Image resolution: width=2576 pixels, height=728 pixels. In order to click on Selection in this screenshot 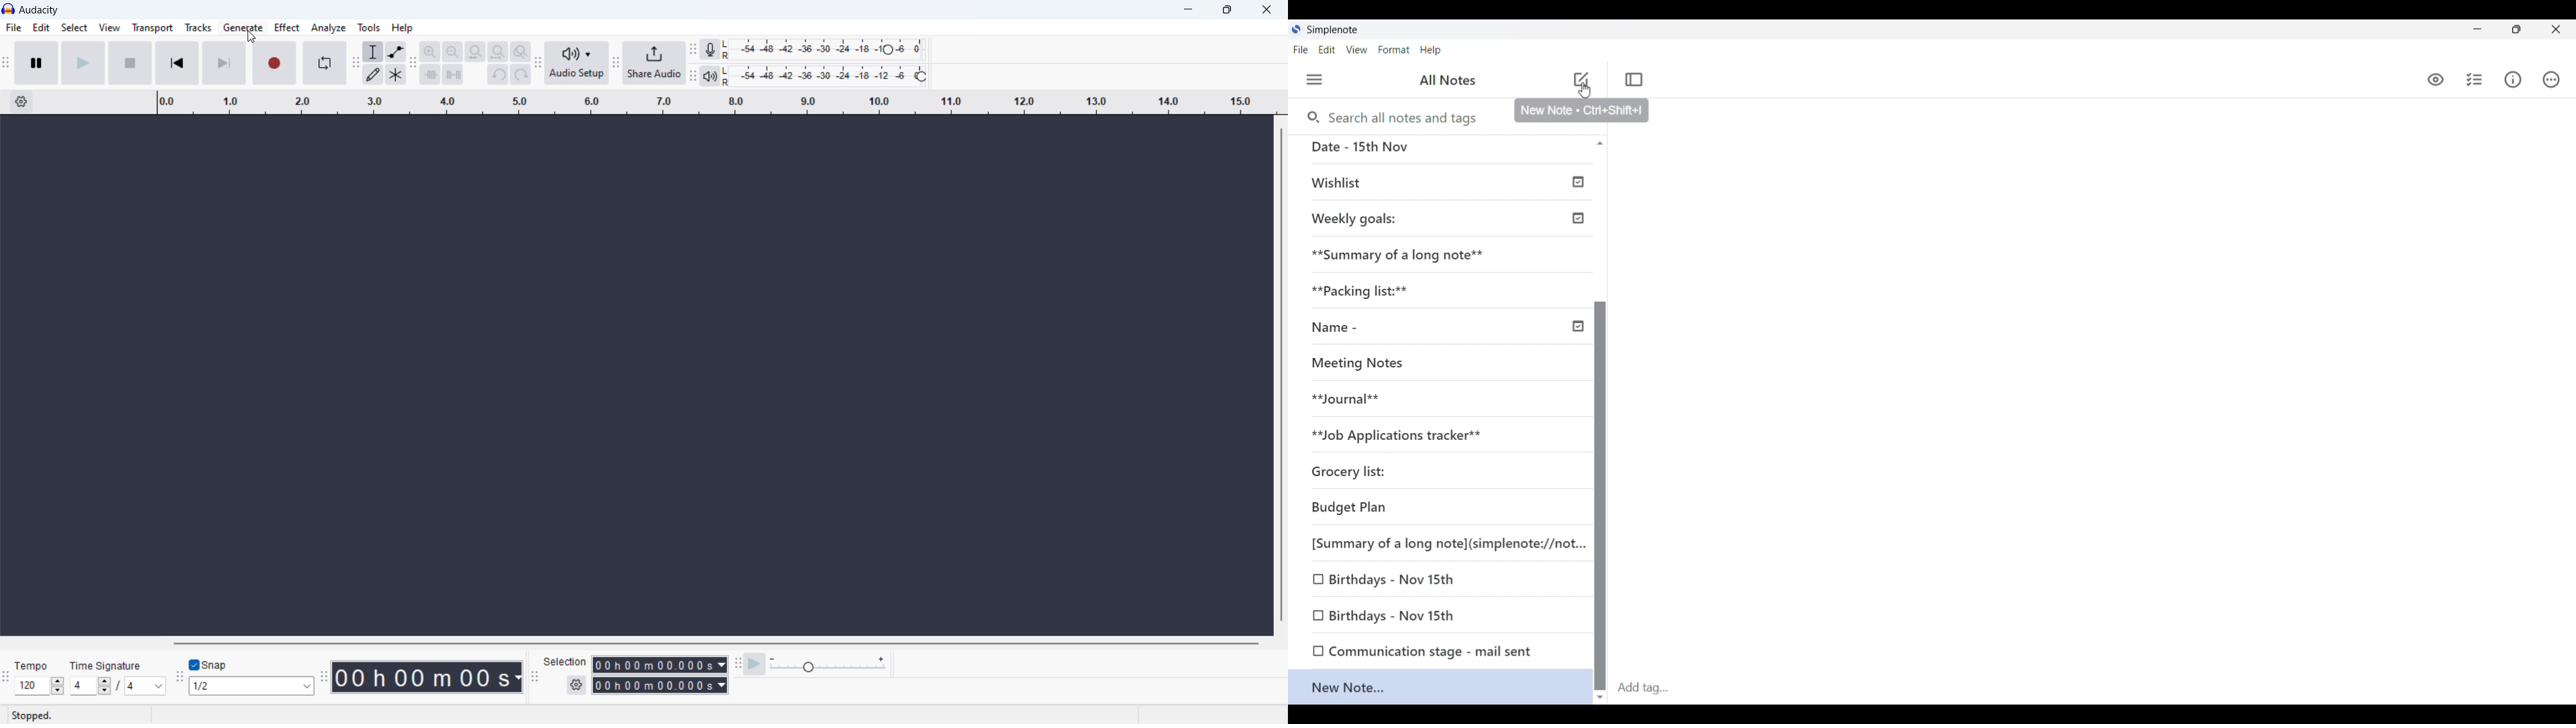, I will do `click(566, 663)`.